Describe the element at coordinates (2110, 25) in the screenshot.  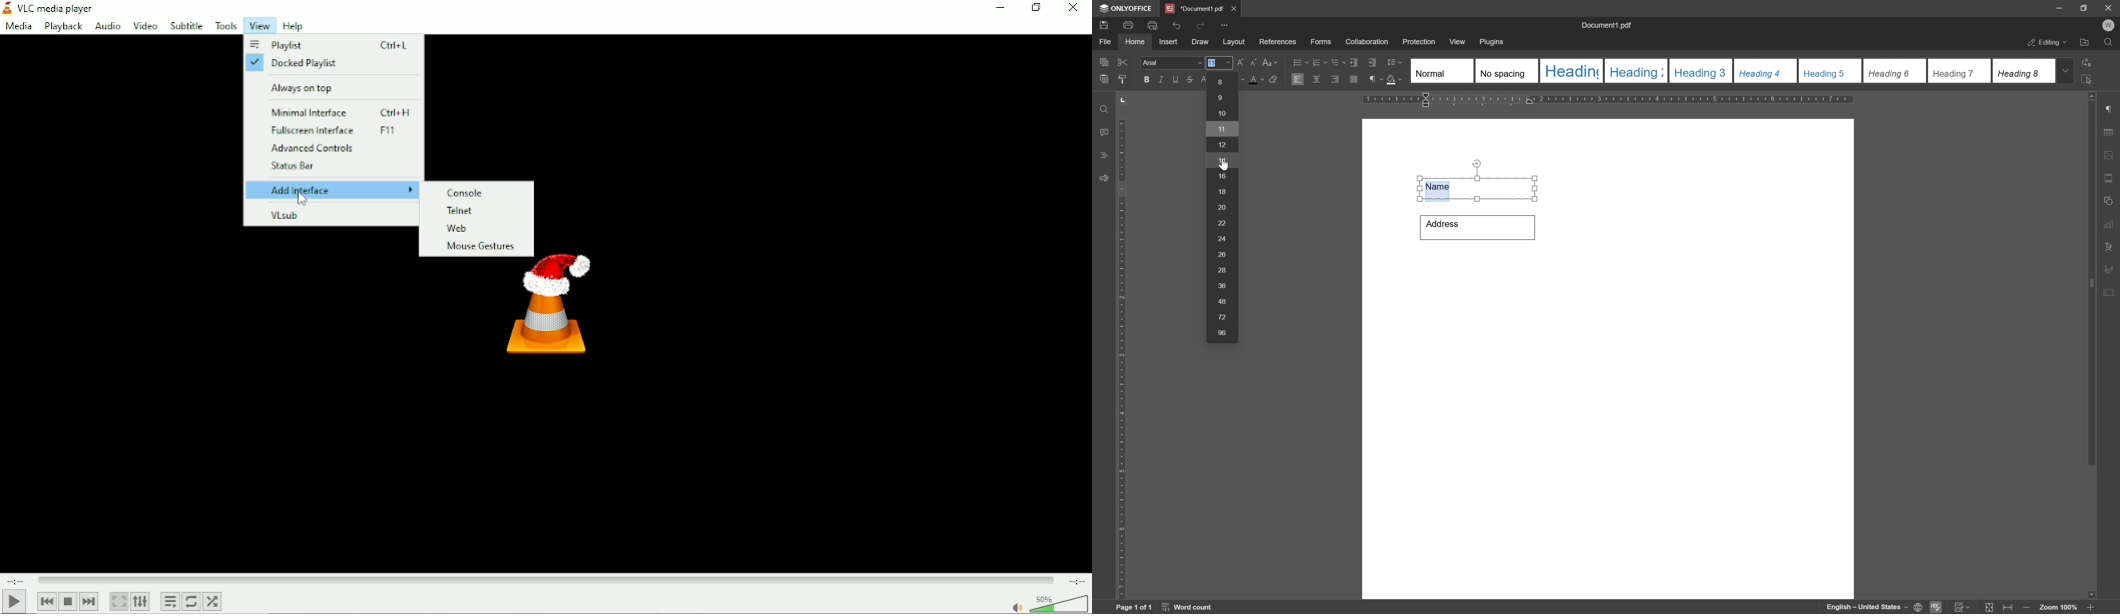
I see `W` at that location.